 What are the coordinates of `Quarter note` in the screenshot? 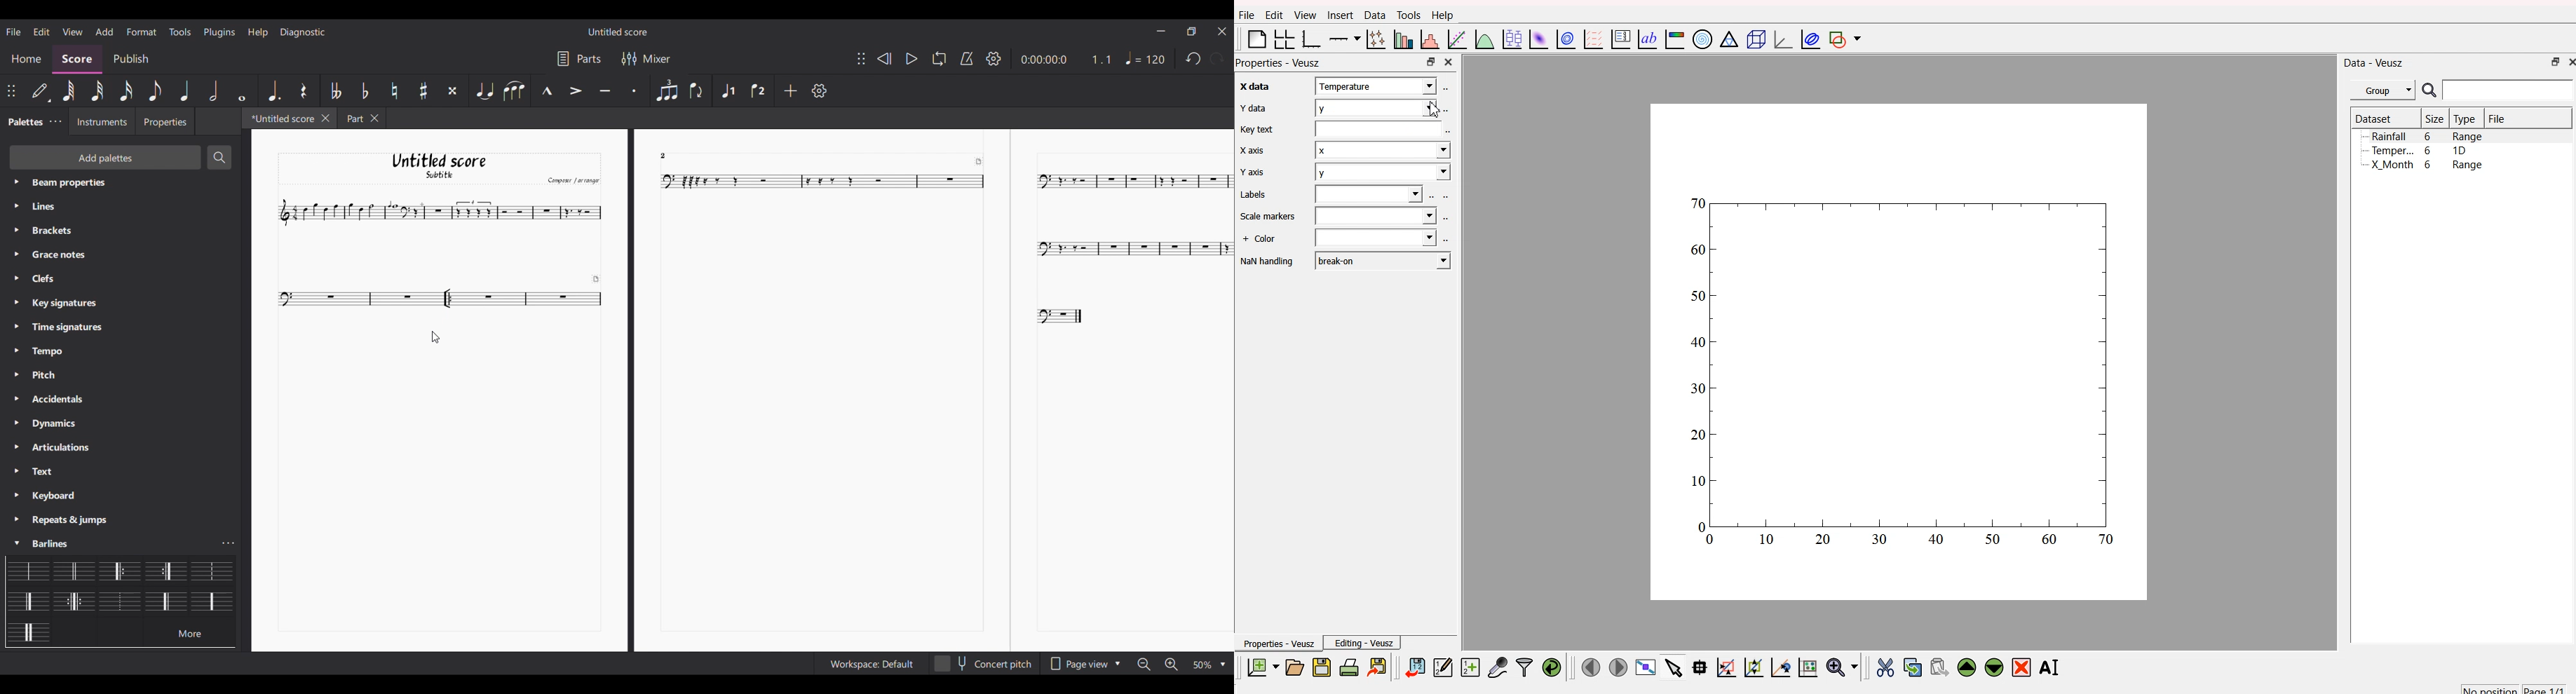 It's located at (184, 91).